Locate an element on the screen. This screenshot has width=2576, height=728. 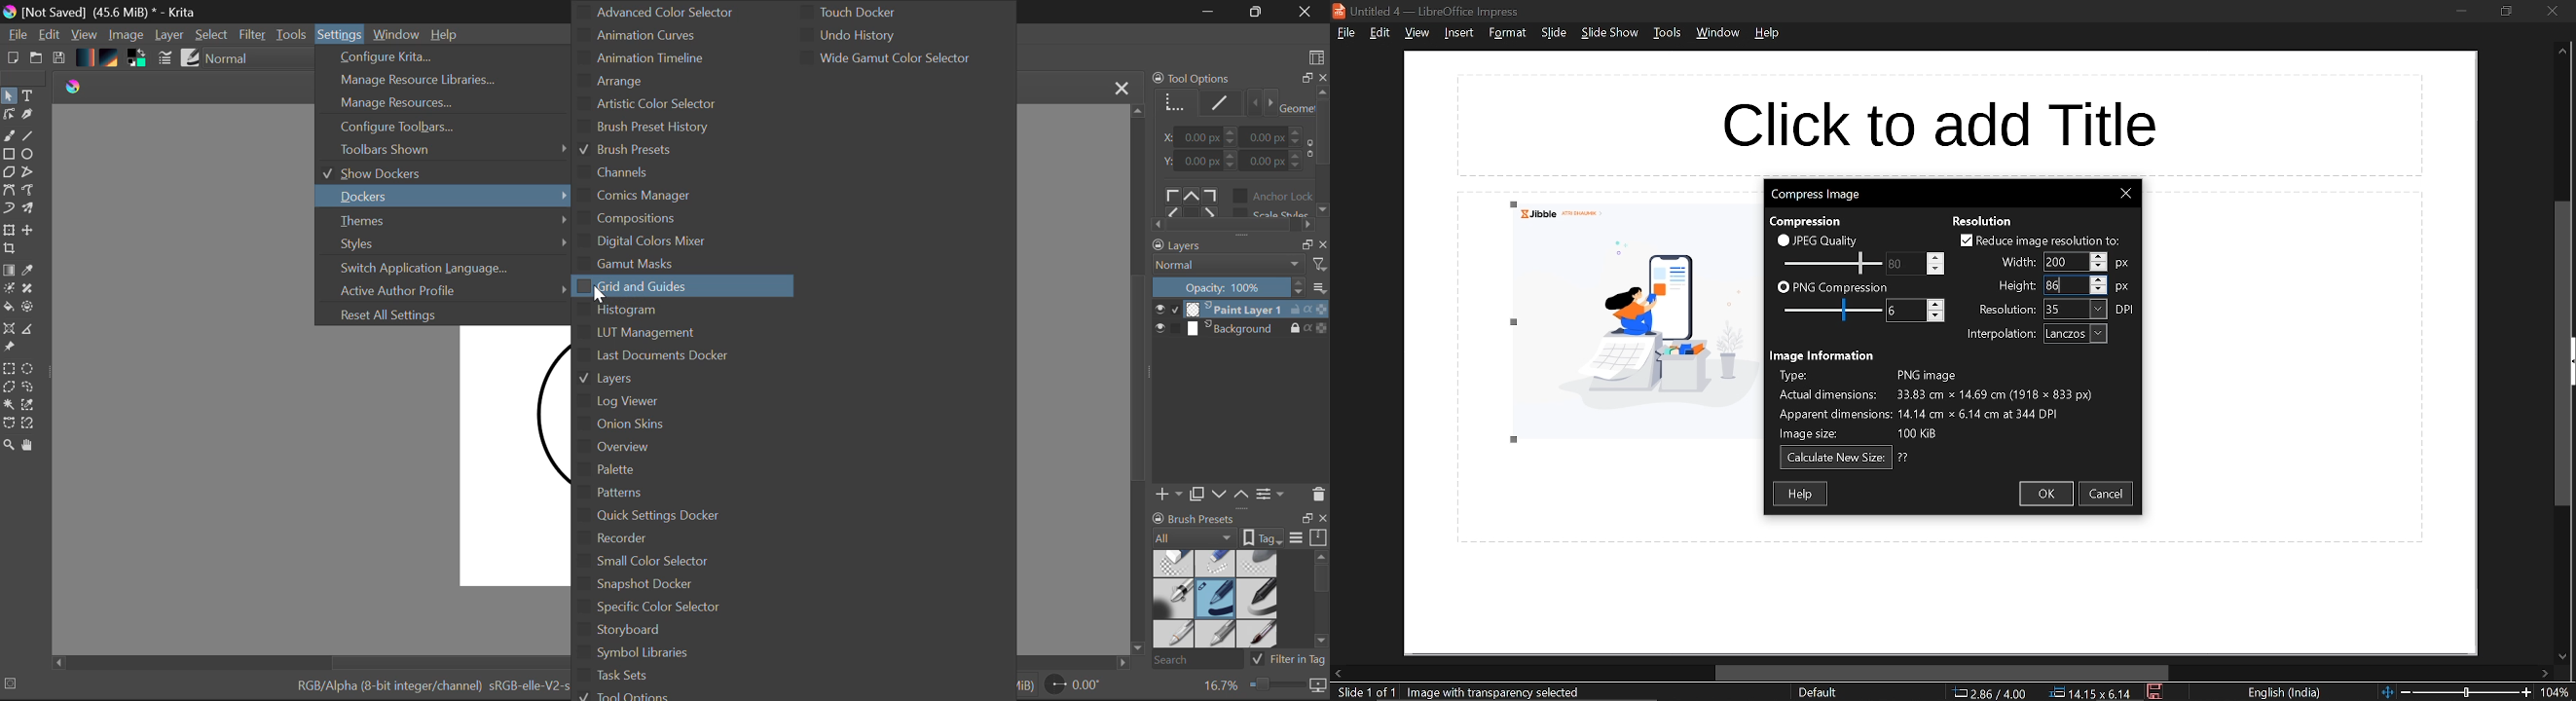
Text is located at coordinates (28, 95).